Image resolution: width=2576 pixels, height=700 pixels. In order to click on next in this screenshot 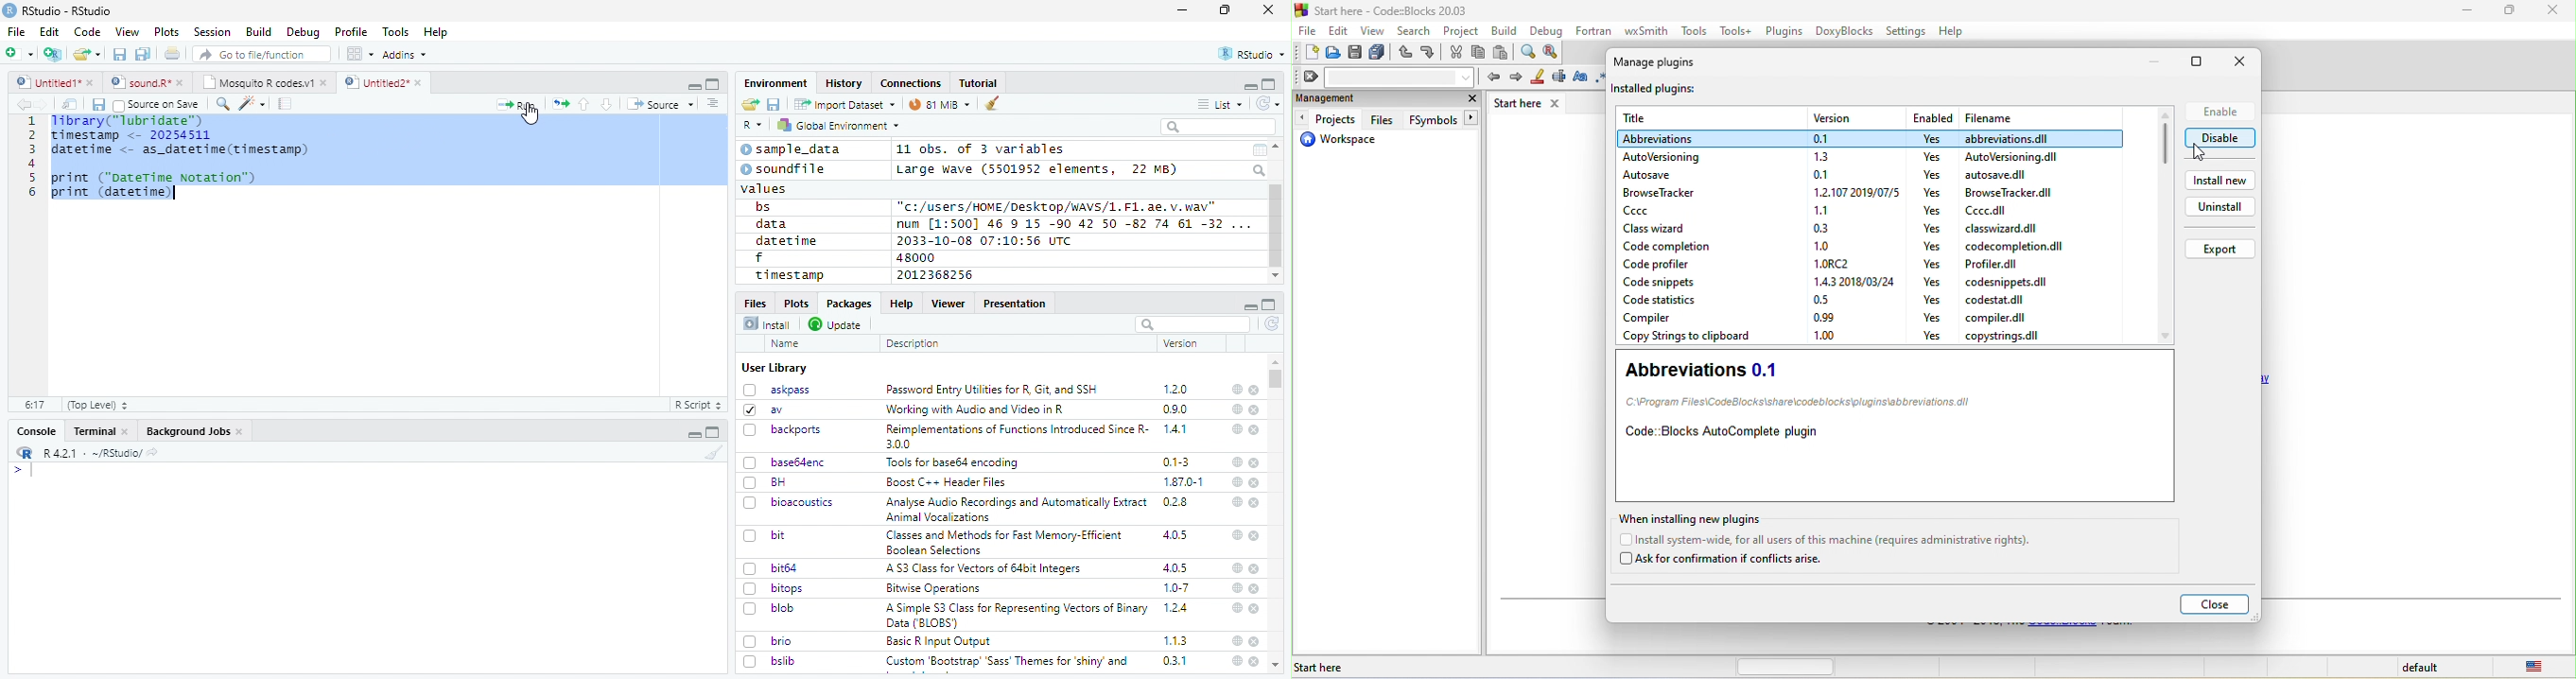, I will do `click(1514, 77)`.